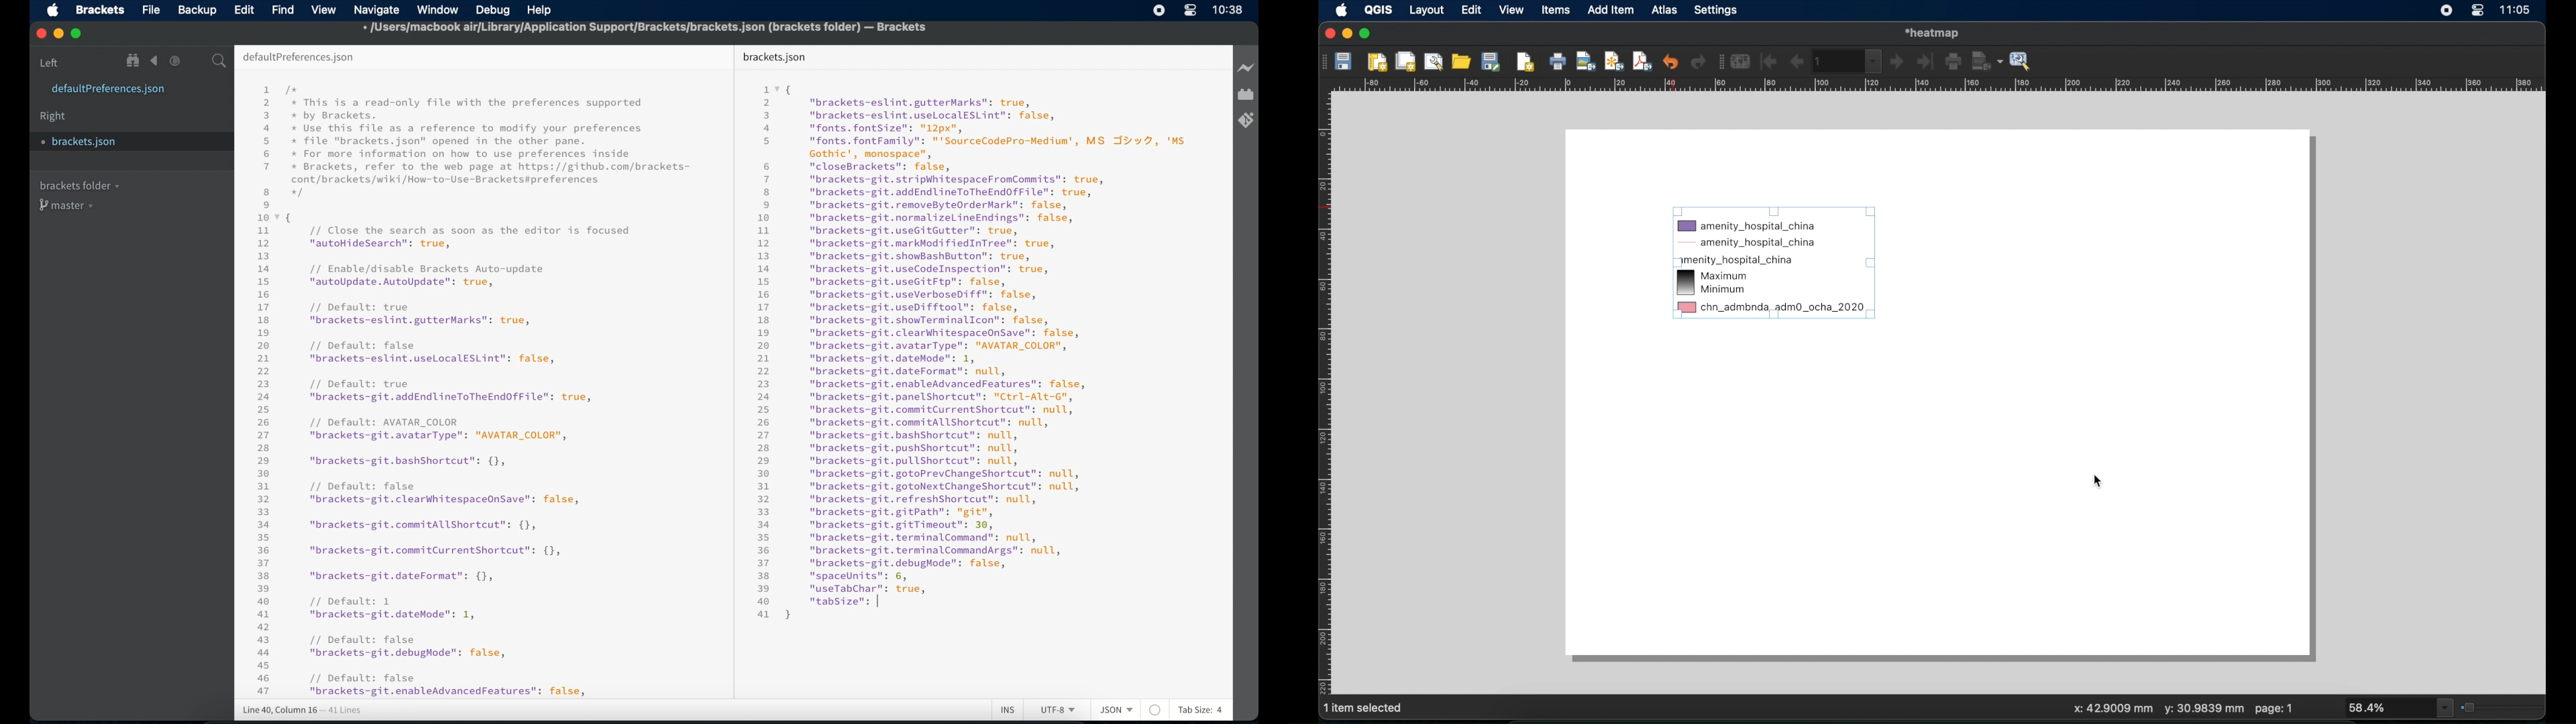 This screenshot has height=728, width=2576. Describe the element at coordinates (1742, 62) in the screenshot. I see `preview atlas` at that location.